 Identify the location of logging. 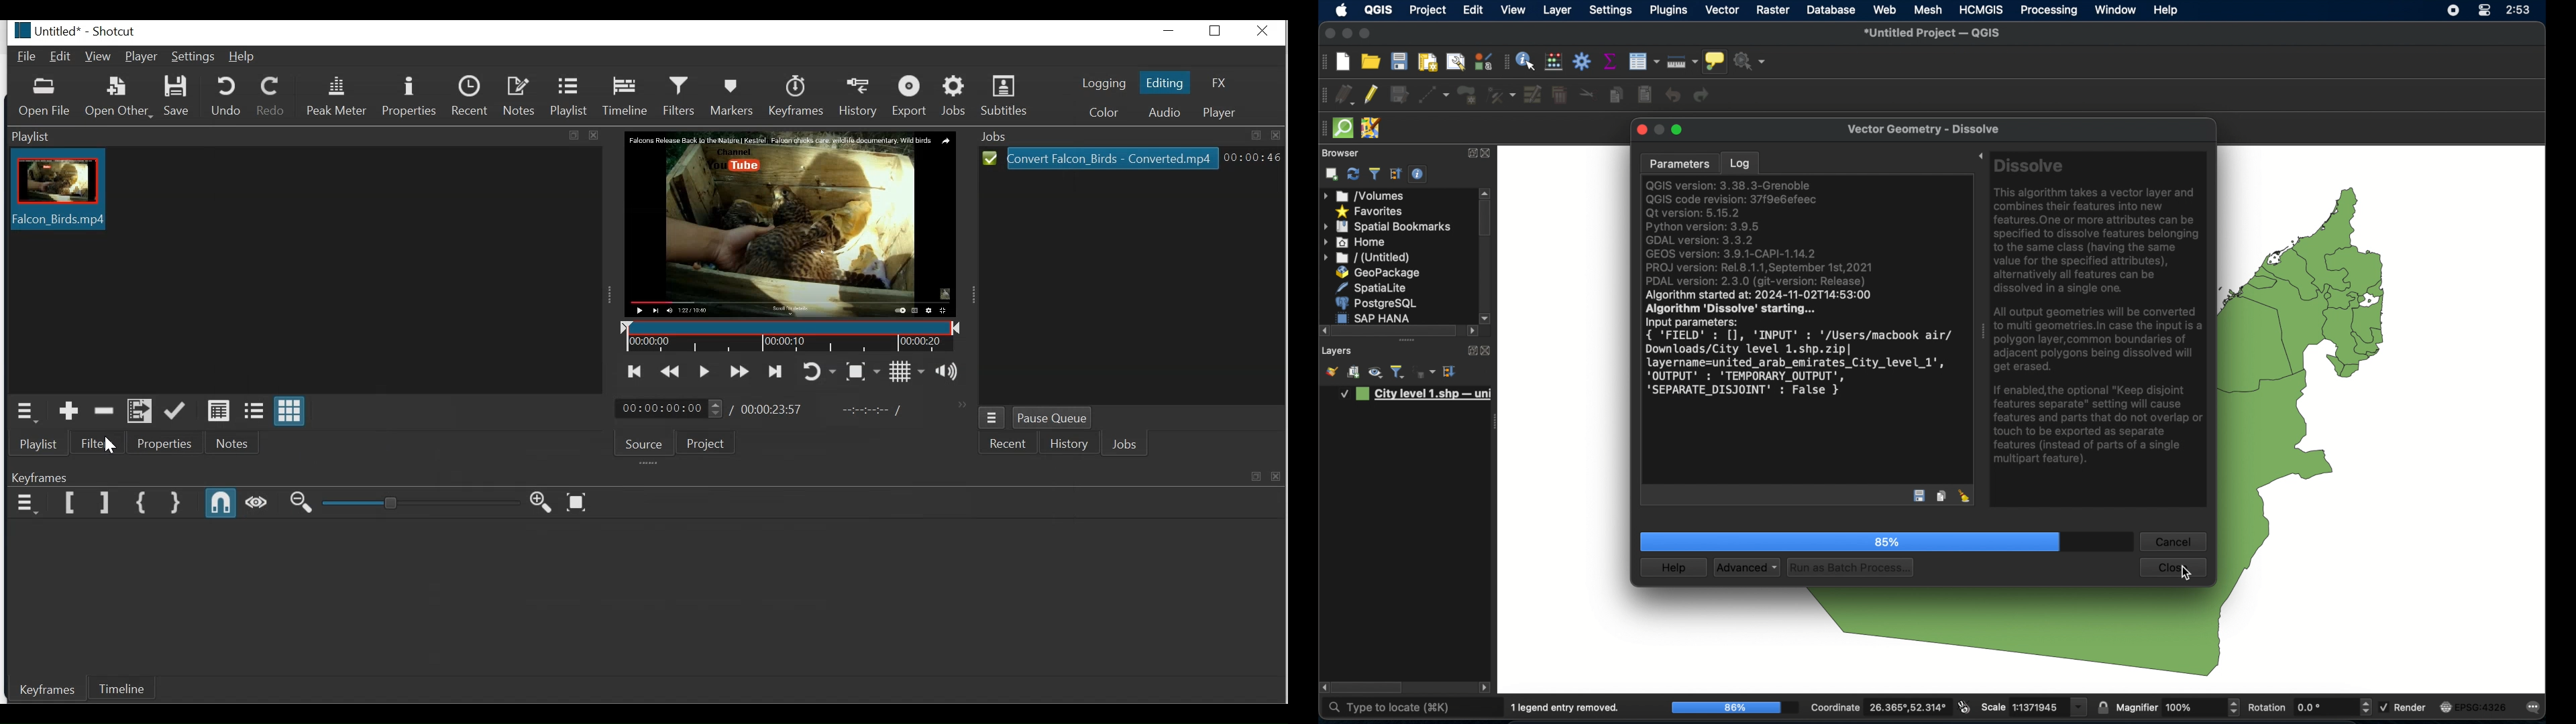
(1102, 85).